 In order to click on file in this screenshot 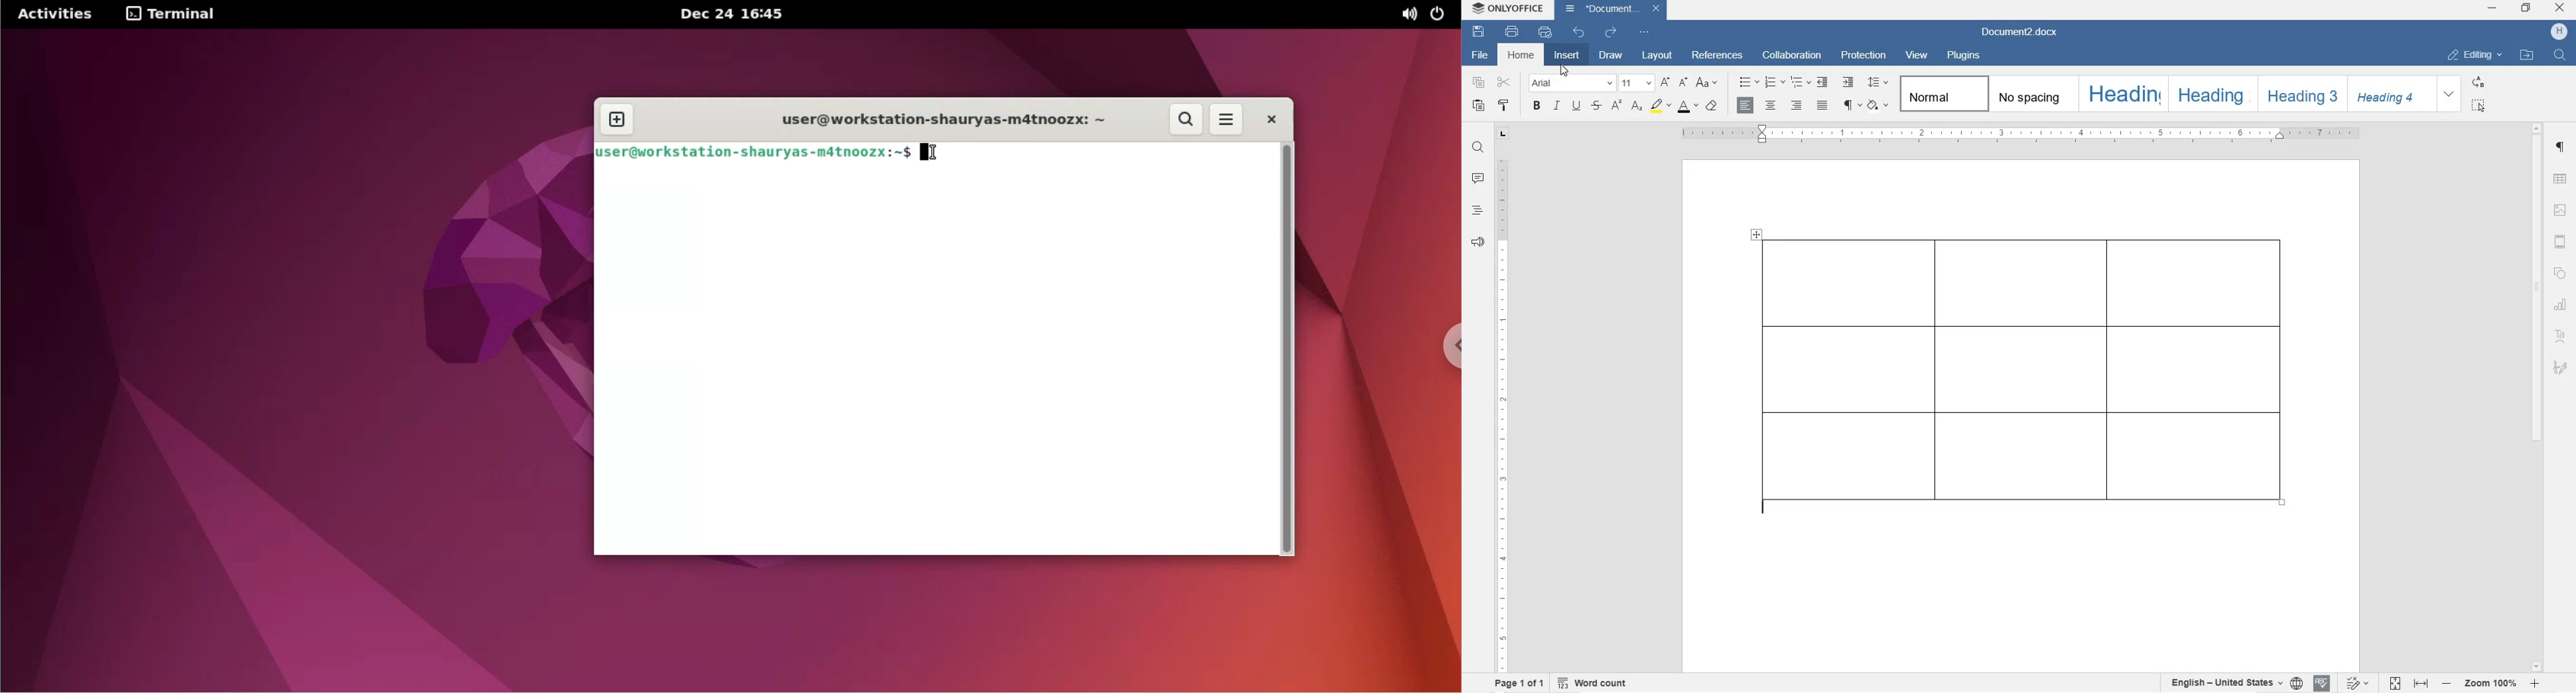, I will do `click(1482, 56)`.